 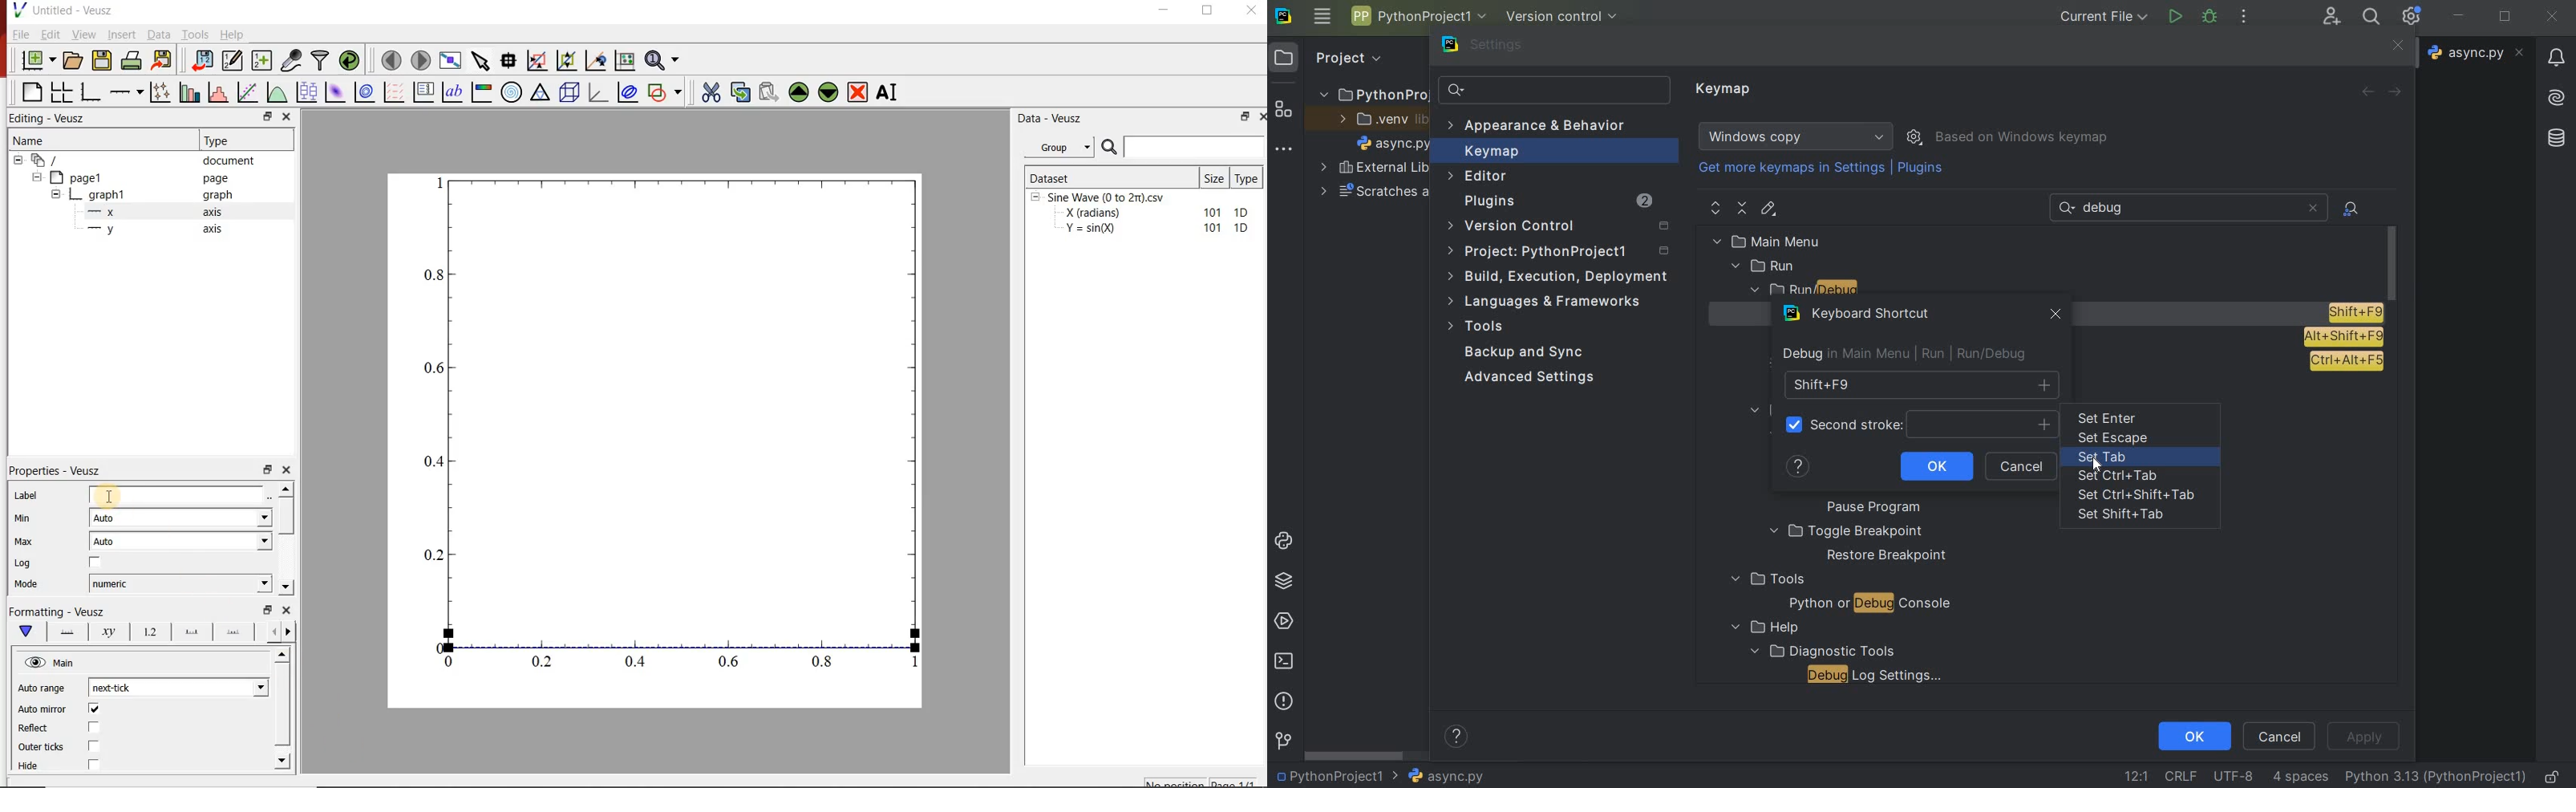 What do you see at coordinates (2136, 776) in the screenshot?
I see `go to line` at bounding box center [2136, 776].